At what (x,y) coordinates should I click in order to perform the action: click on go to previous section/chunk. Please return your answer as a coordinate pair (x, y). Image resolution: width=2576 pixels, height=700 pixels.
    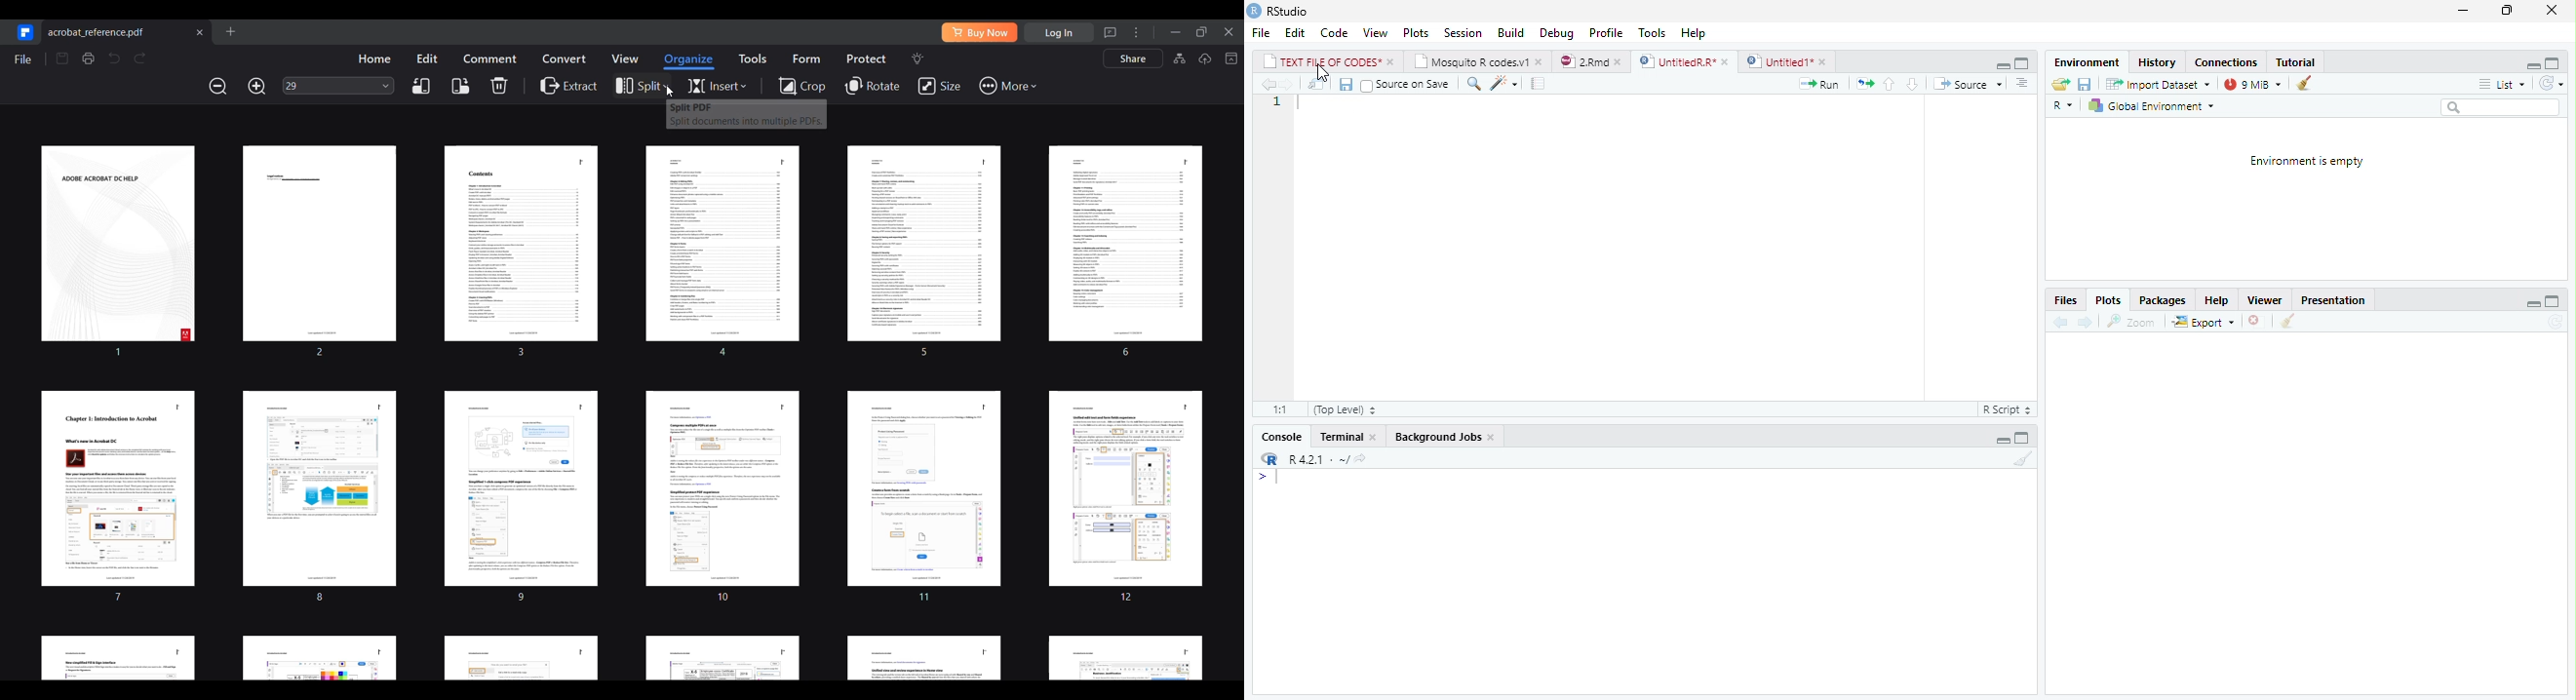
    Looking at the image, I should click on (1889, 84).